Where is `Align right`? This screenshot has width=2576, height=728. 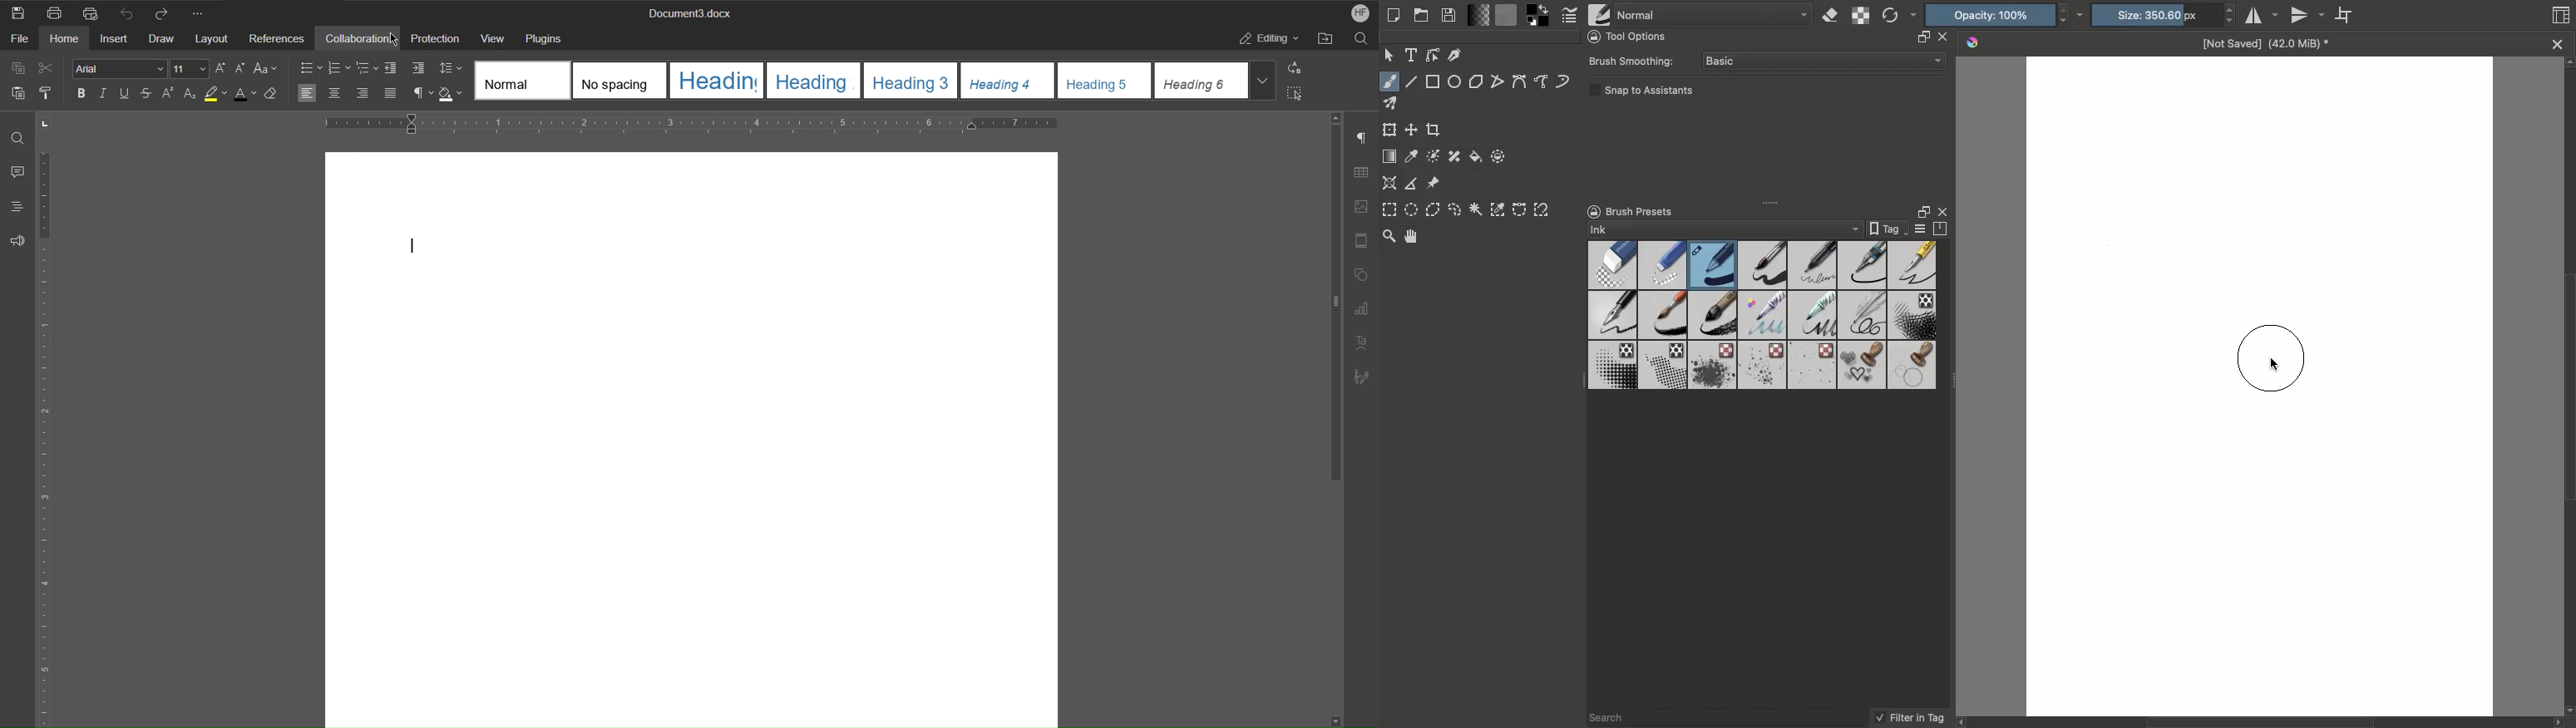 Align right is located at coordinates (363, 94).